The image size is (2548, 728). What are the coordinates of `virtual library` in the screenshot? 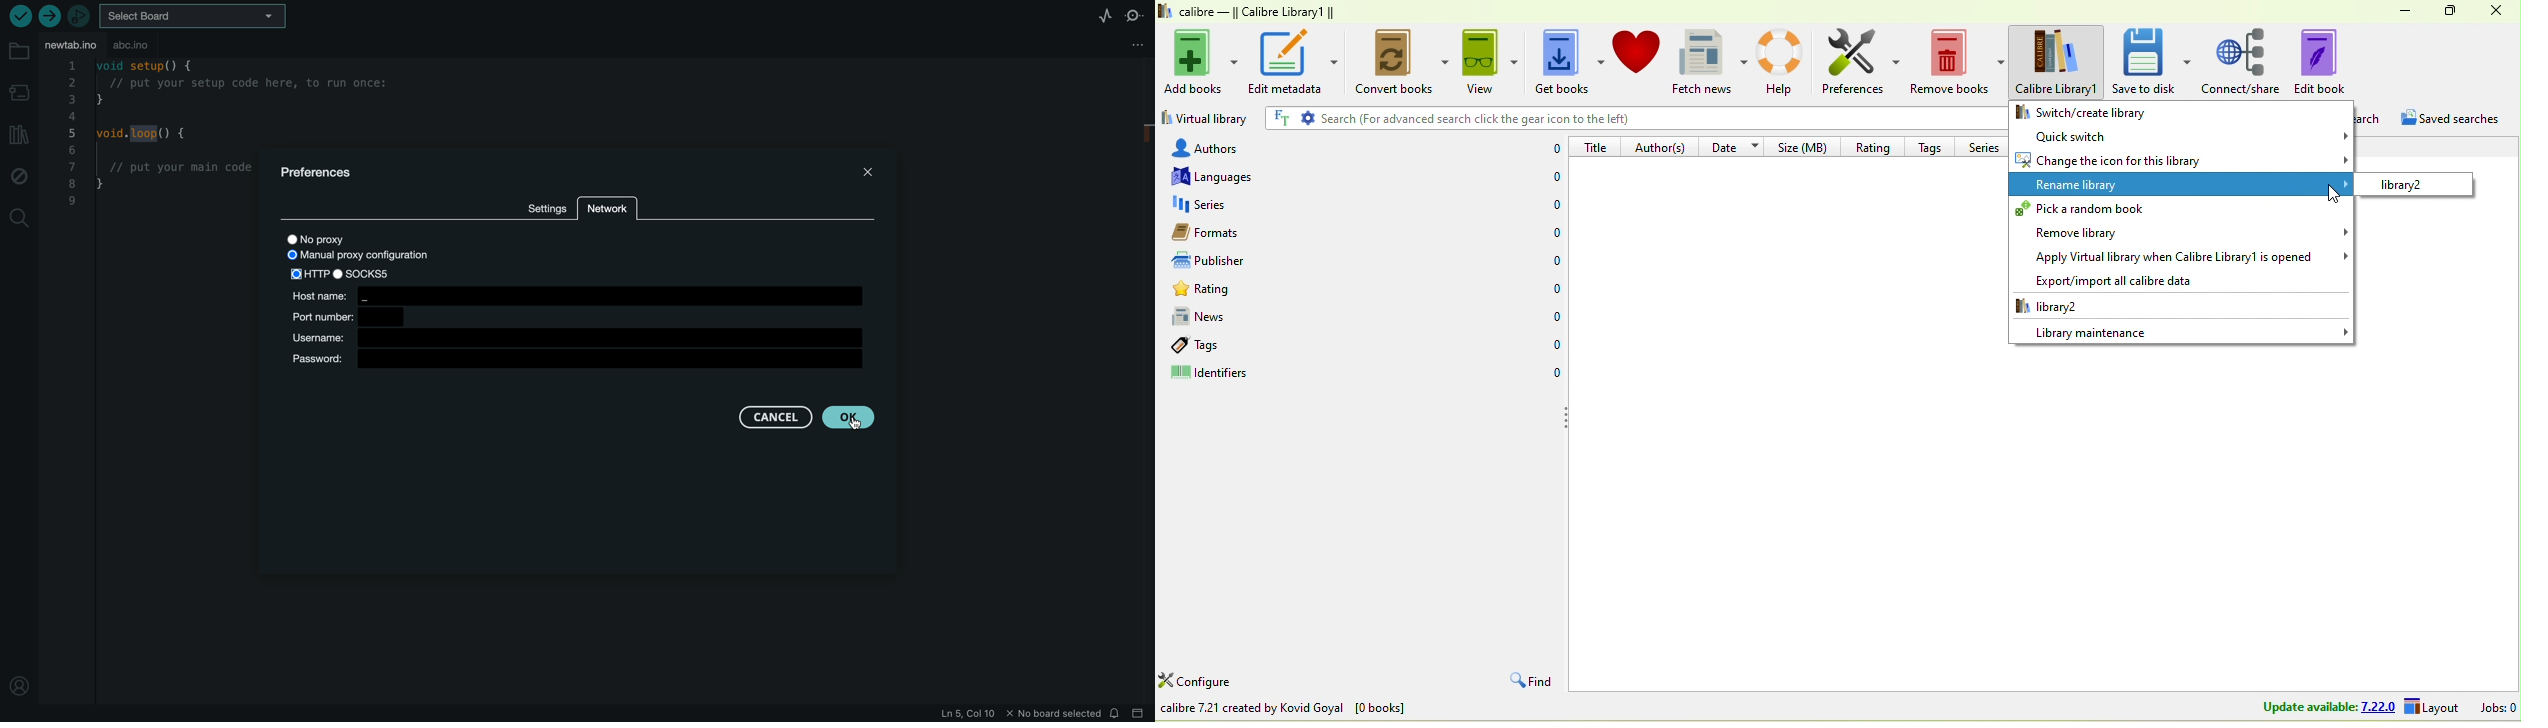 It's located at (1204, 121).